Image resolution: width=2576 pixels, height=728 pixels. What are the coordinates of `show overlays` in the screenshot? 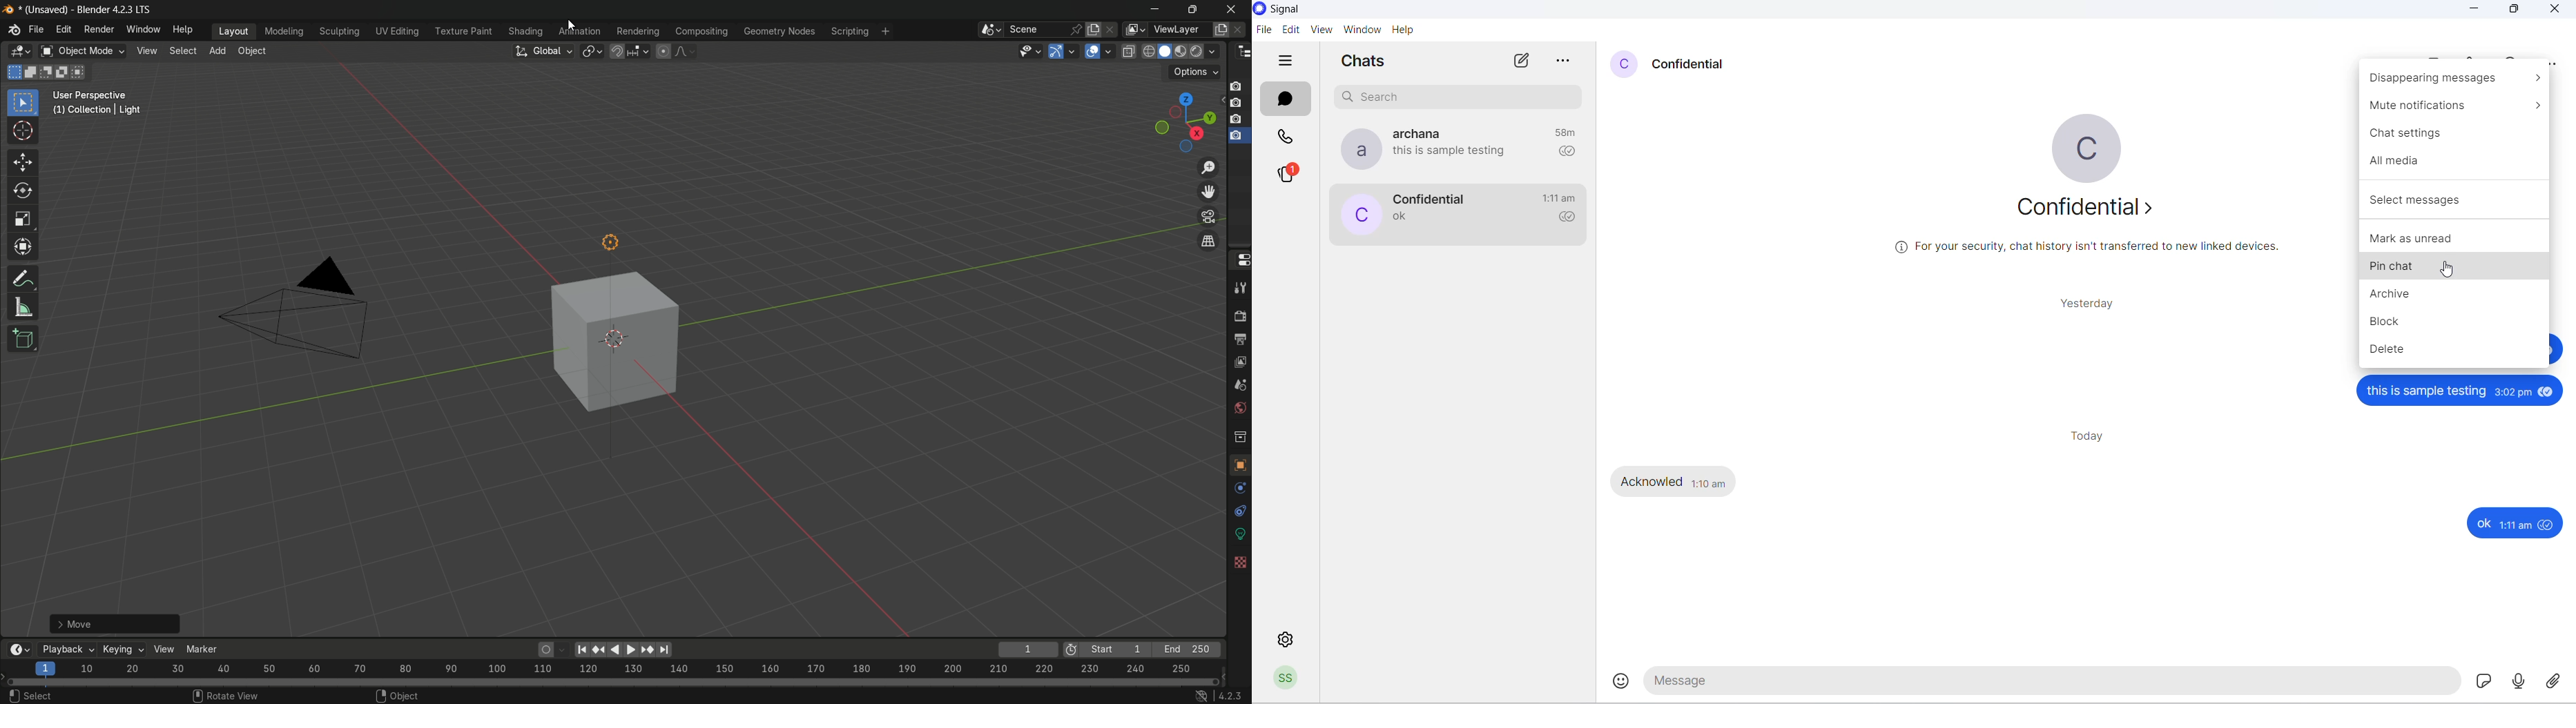 It's located at (1091, 51).